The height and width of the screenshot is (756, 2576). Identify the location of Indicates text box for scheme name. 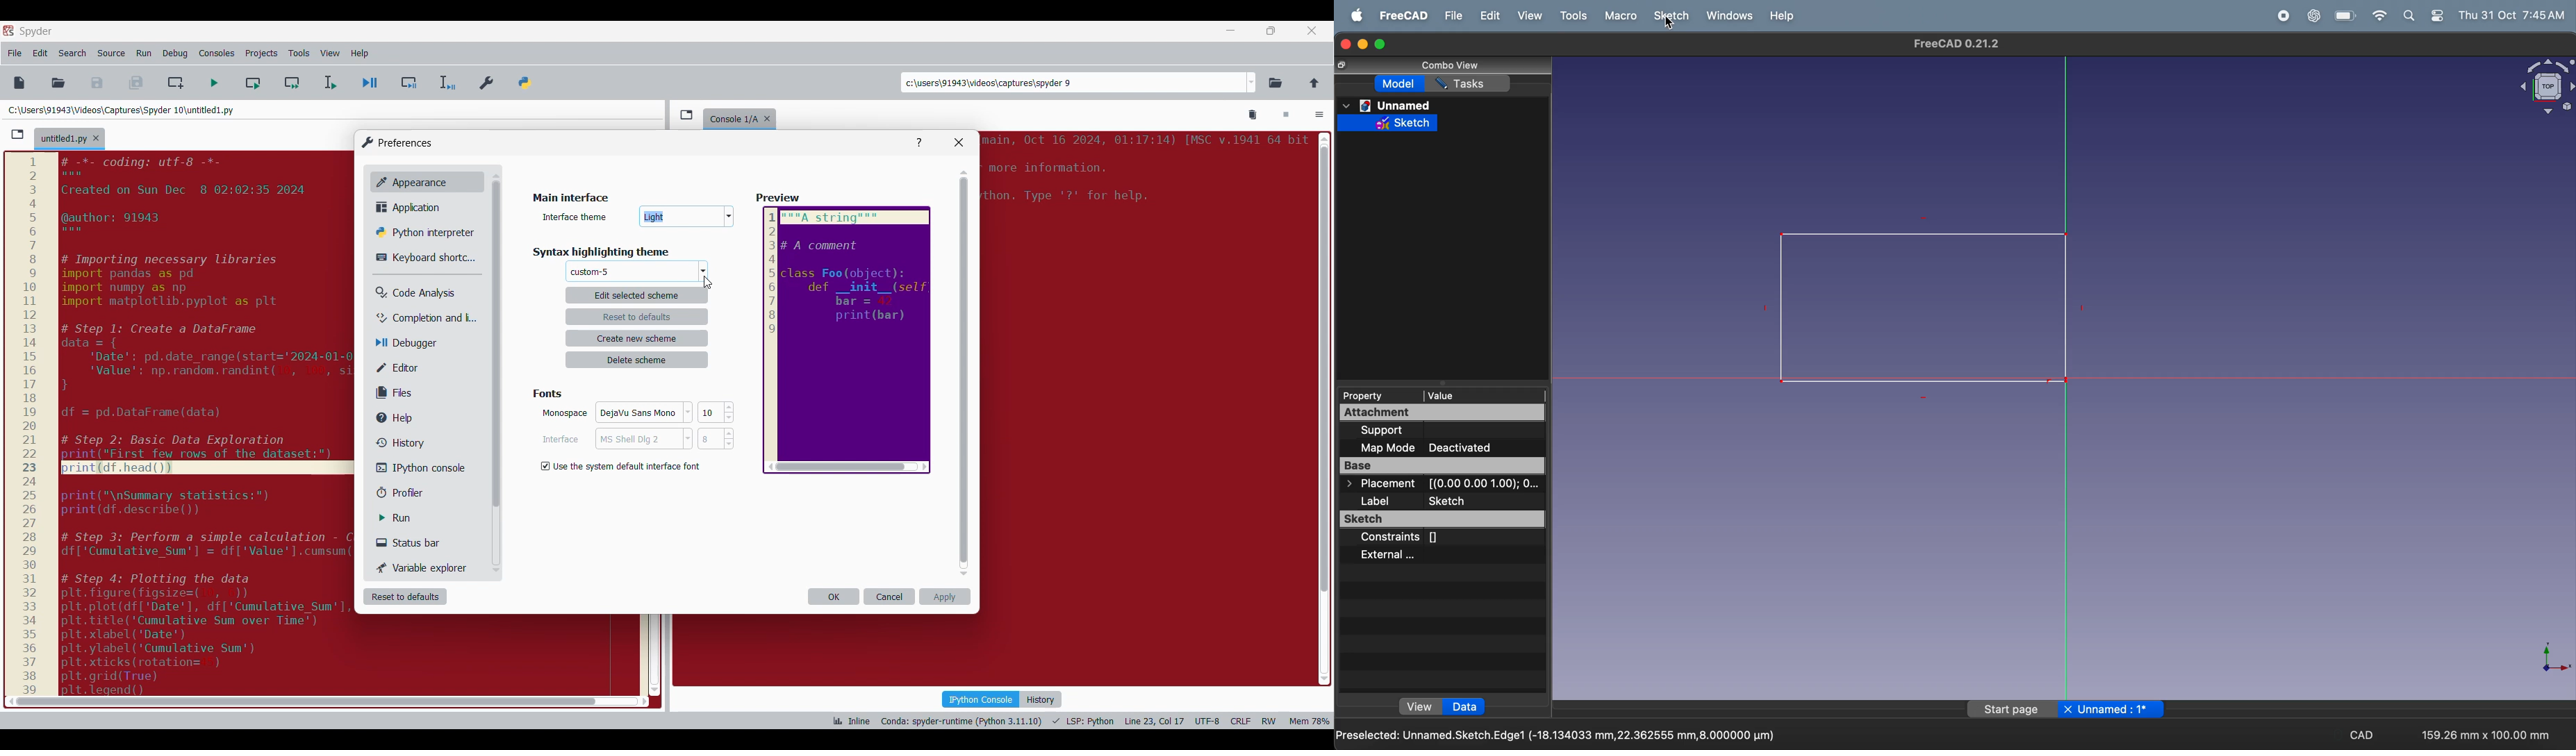
(576, 216).